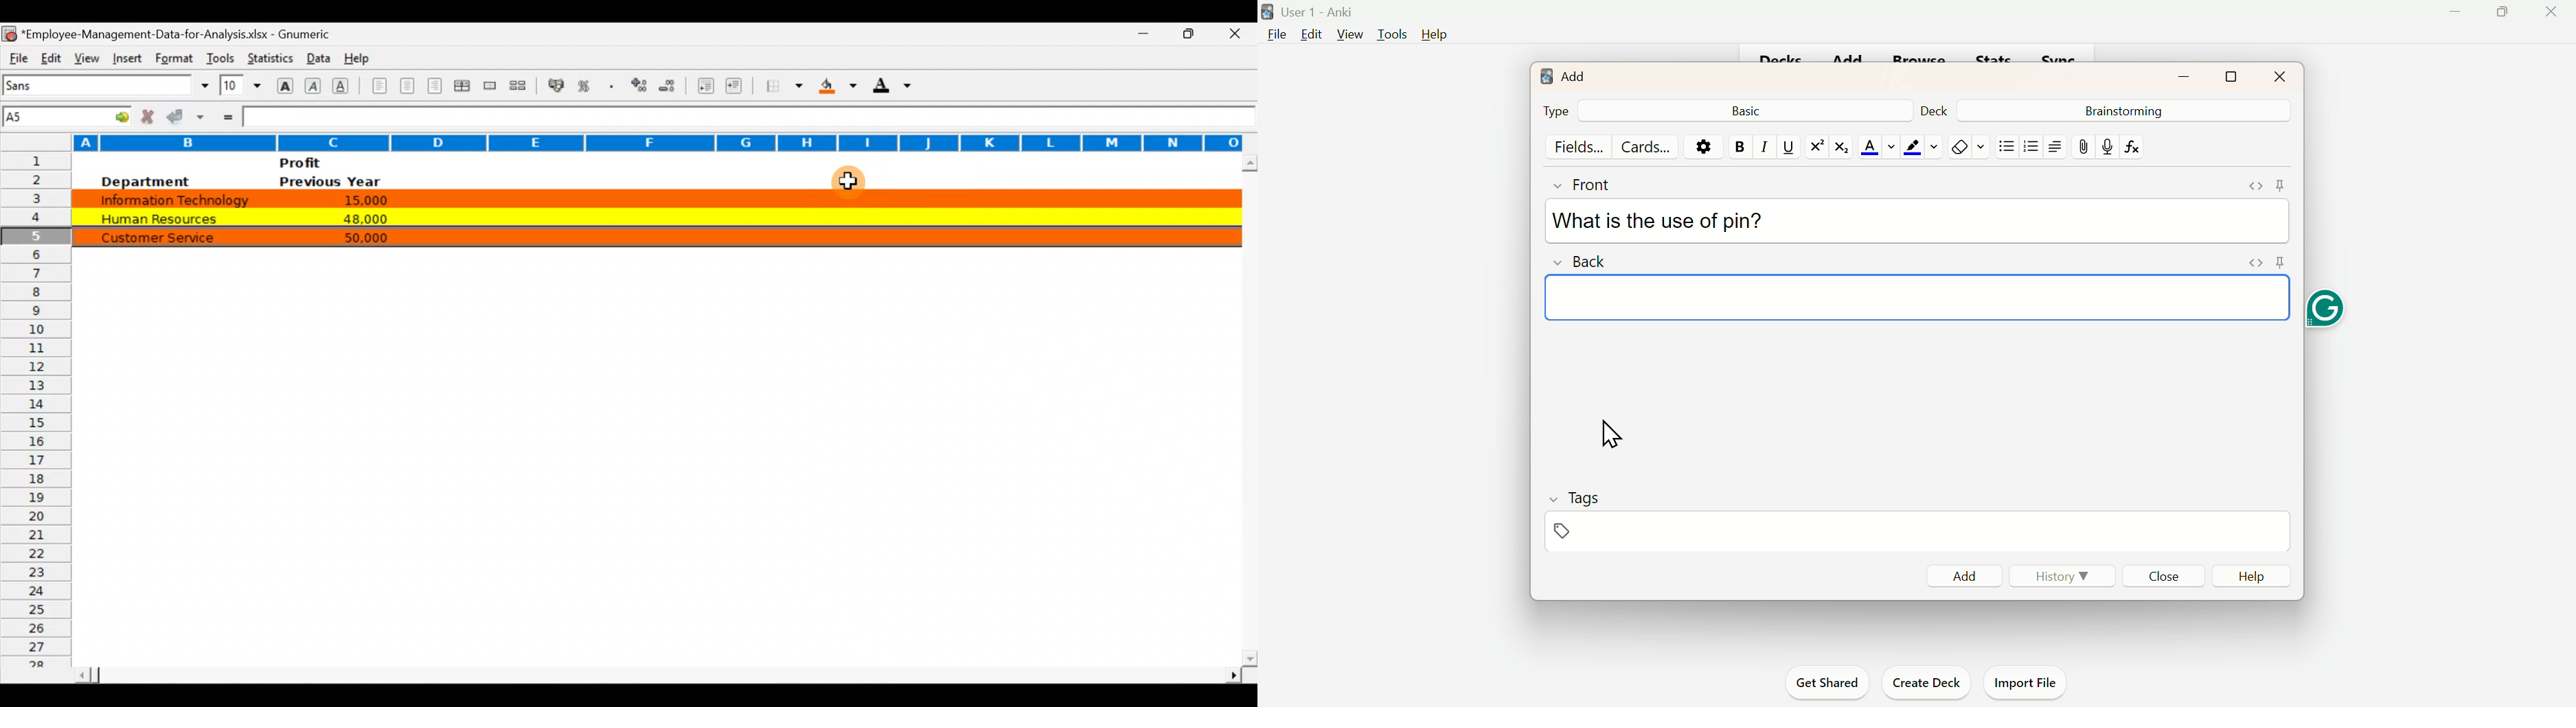 This screenshot has height=728, width=2576. I want to click on , so click(2080, 146).